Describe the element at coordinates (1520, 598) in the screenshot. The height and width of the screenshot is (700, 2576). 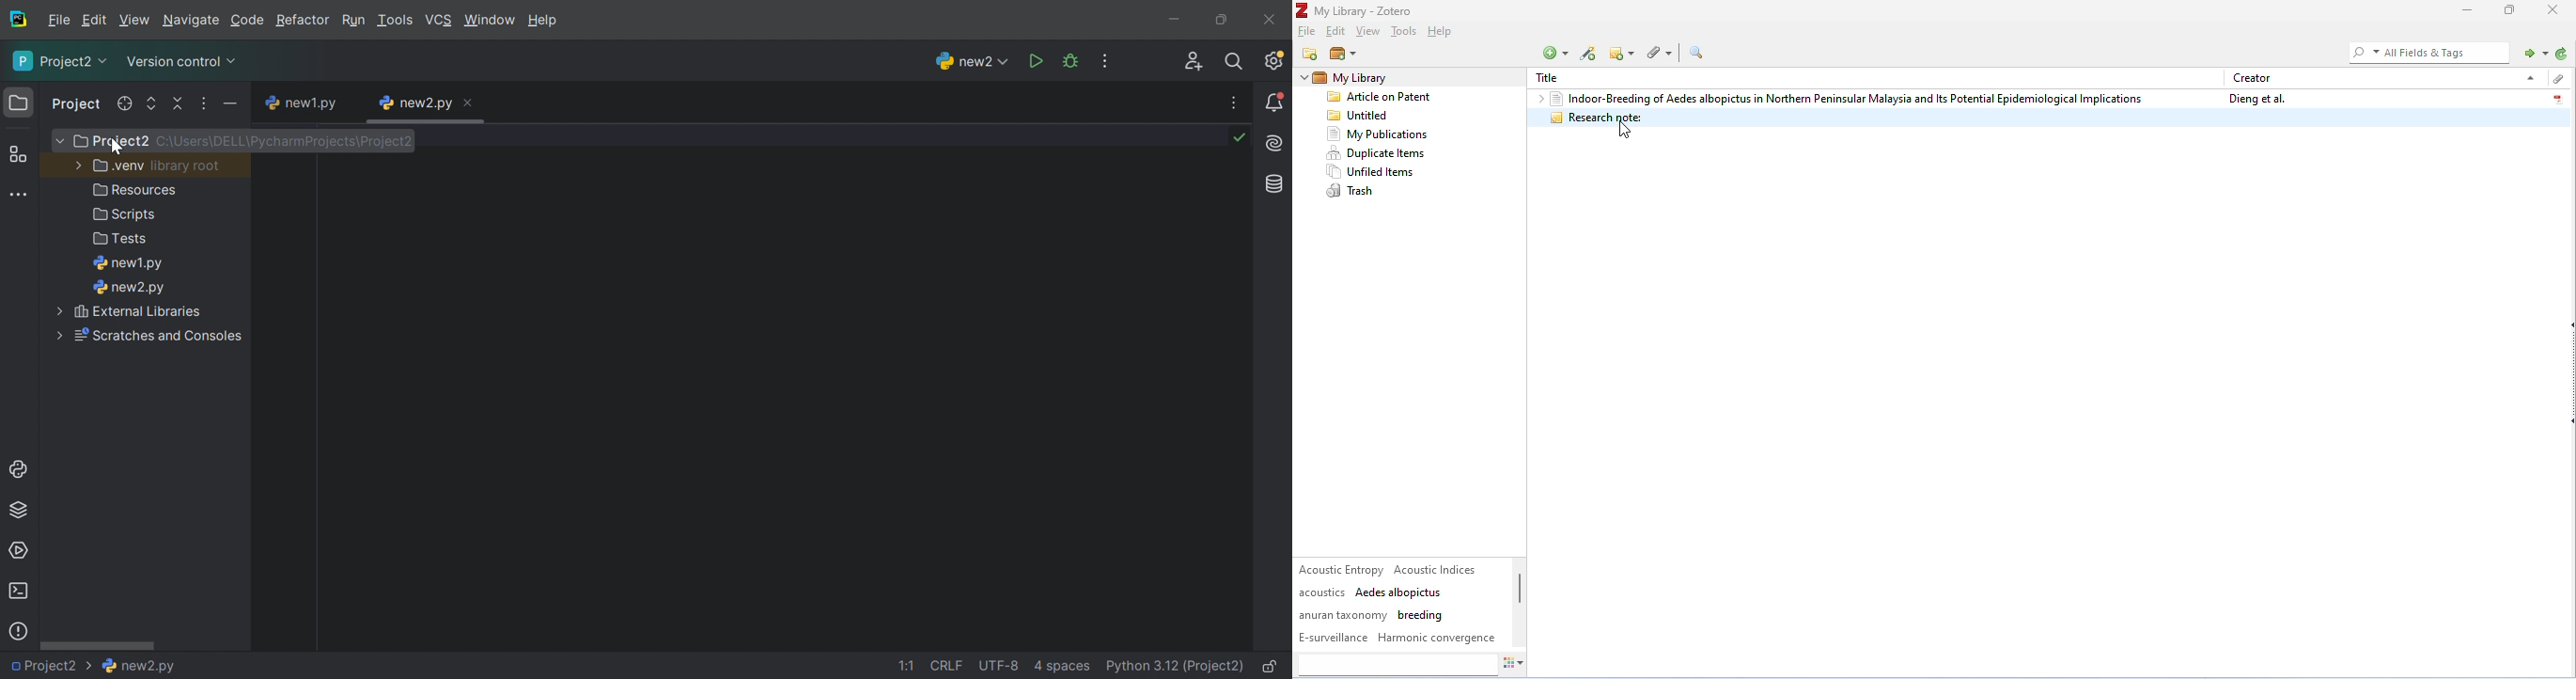
I see `vertical scroll bar` at that location.